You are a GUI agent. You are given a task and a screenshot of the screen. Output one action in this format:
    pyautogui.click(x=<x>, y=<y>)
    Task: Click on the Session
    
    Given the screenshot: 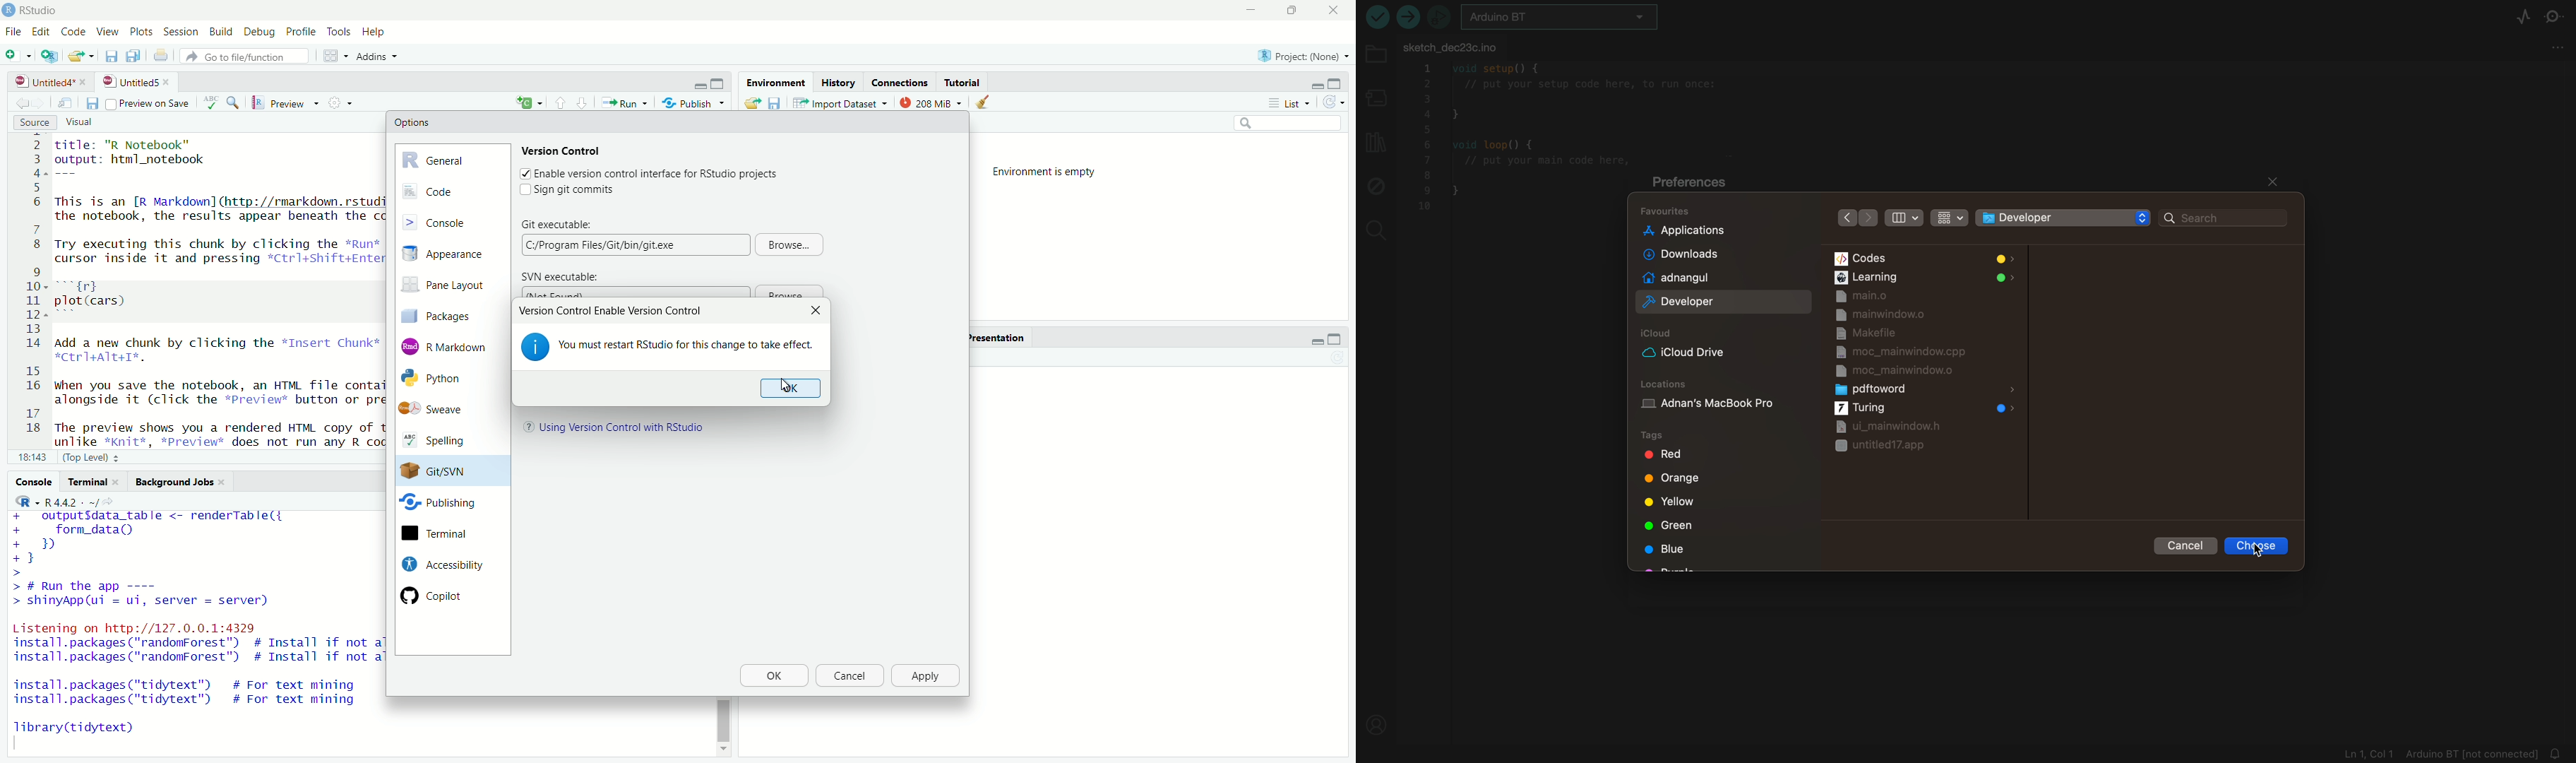 What is the action you would take?
    pyautogui.click(x=182, y=32)
    